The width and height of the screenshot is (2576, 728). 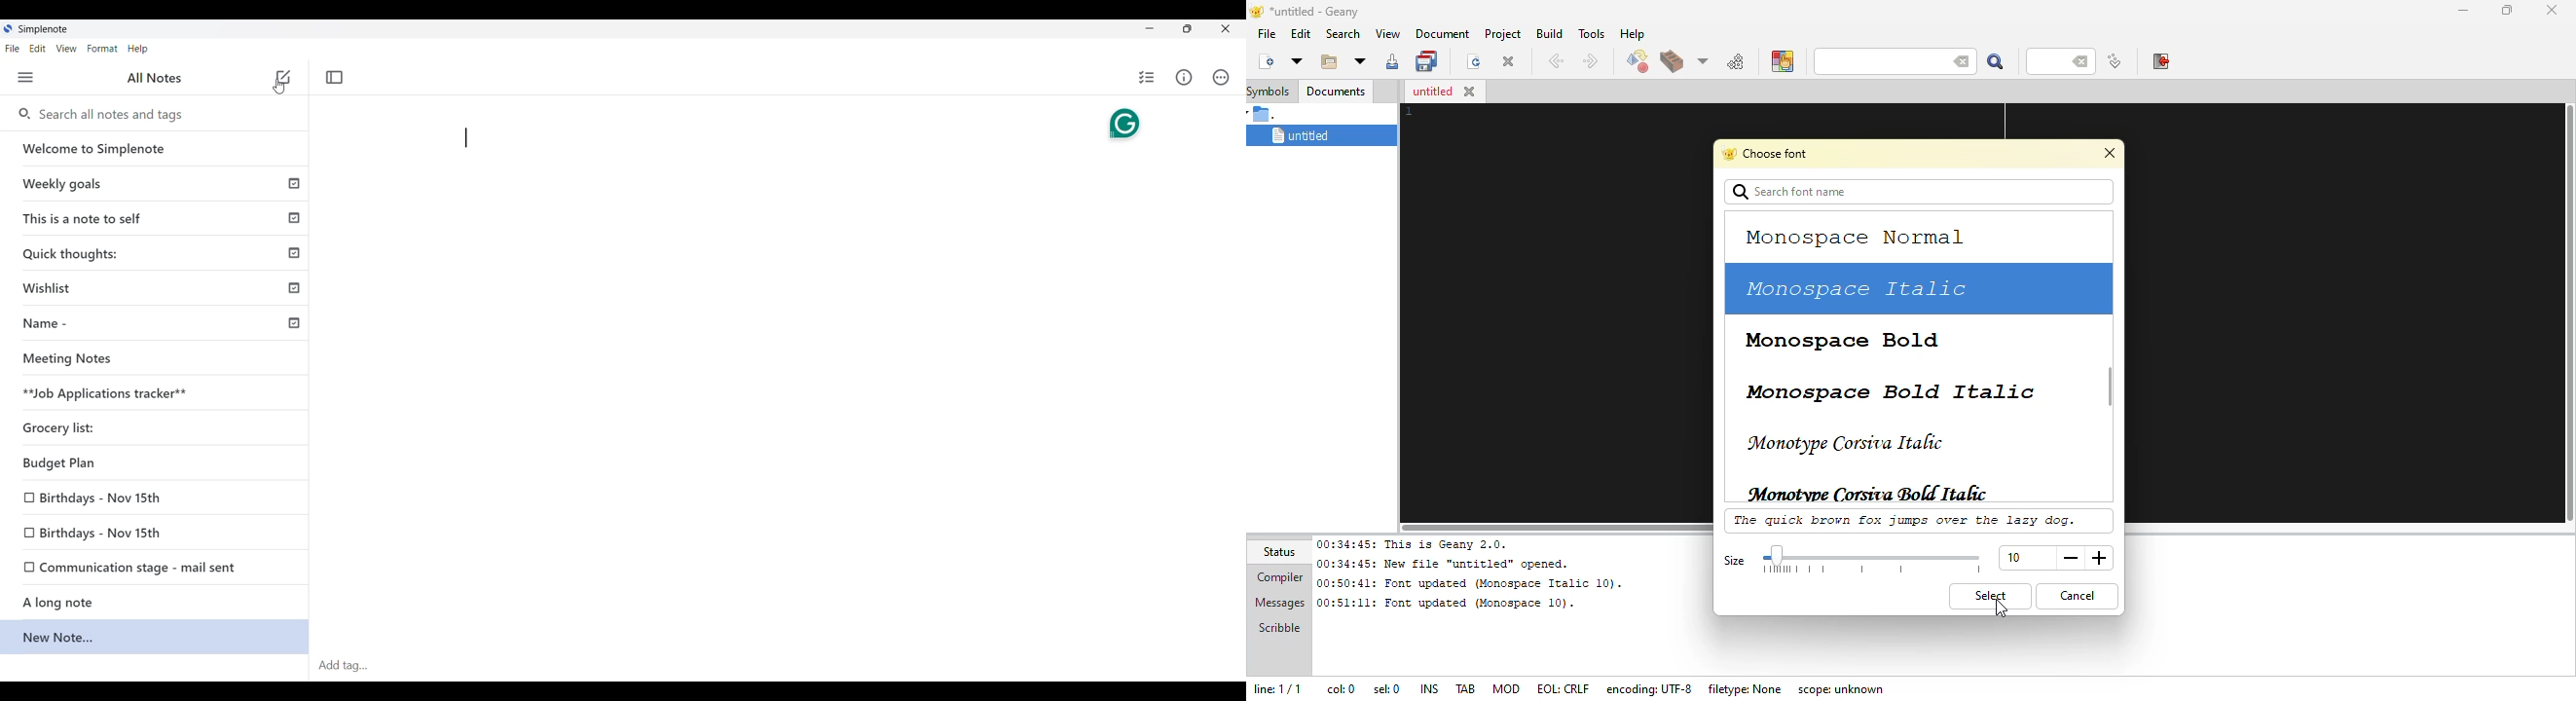 What do you see at coordinates (138, 49) in the screenshot?
I see `Help` at bounding box center [138, 49].